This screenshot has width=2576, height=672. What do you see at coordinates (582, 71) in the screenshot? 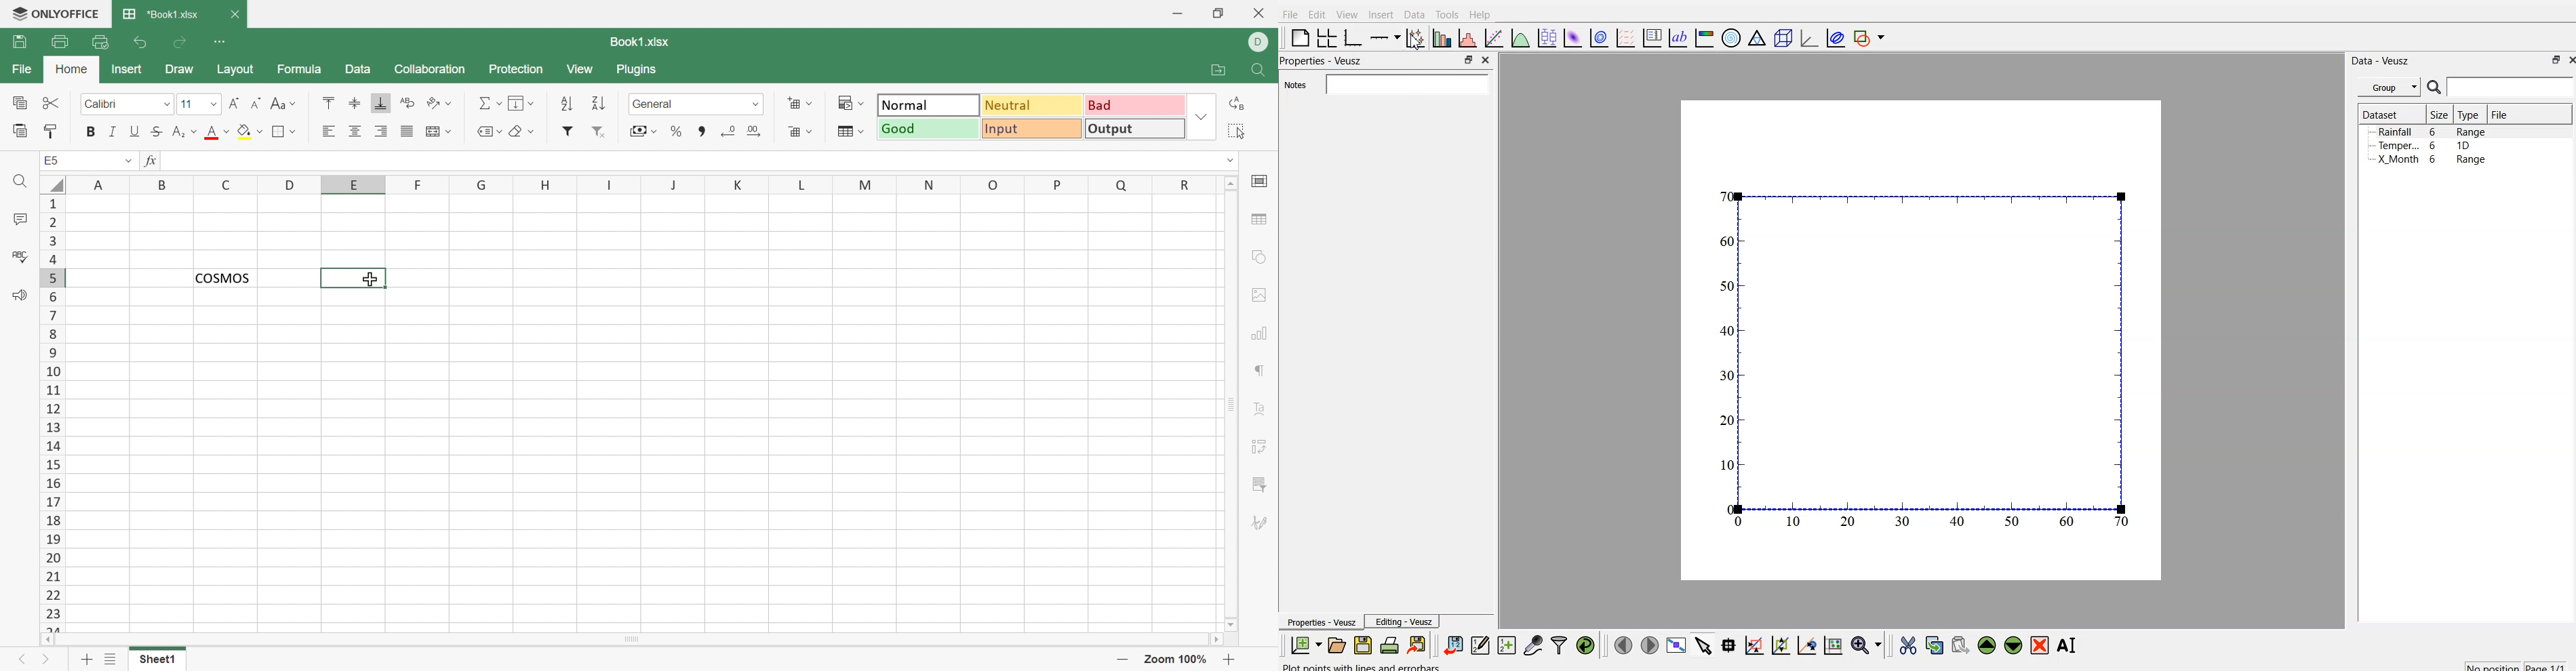
I see `View` at bounding box center [582, 71].